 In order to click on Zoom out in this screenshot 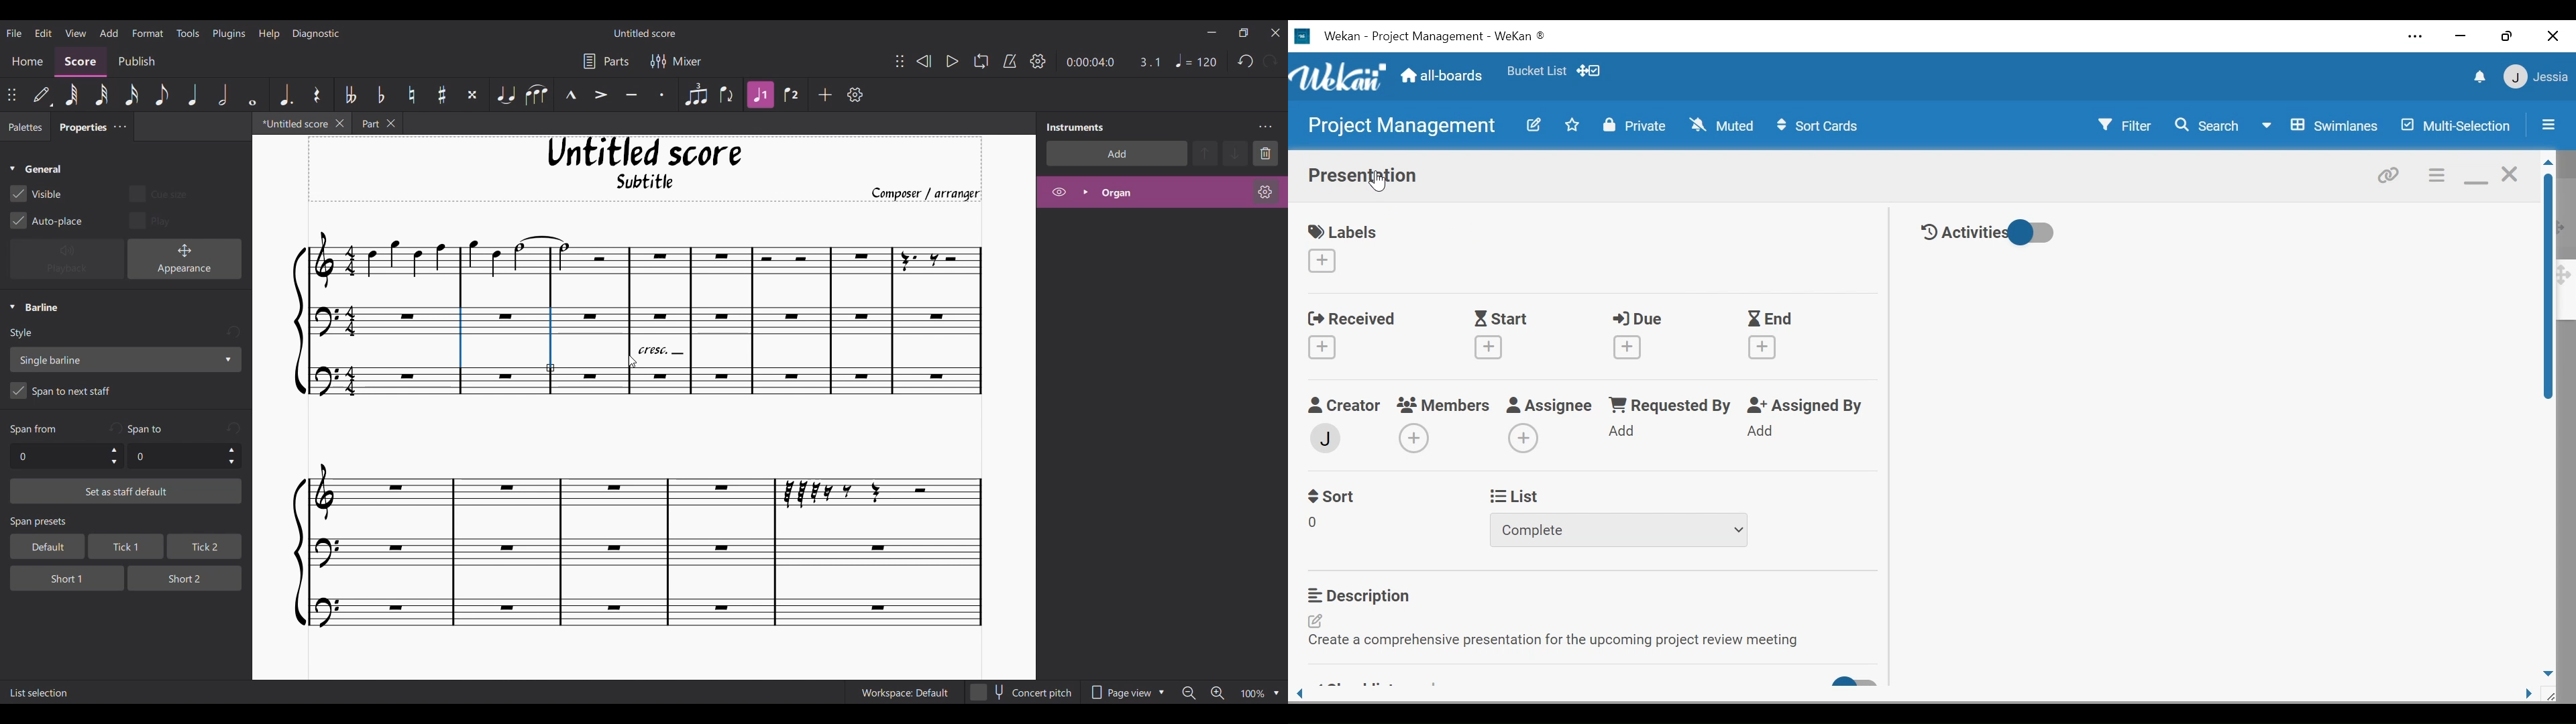, I will do `click(1189, 693)`.